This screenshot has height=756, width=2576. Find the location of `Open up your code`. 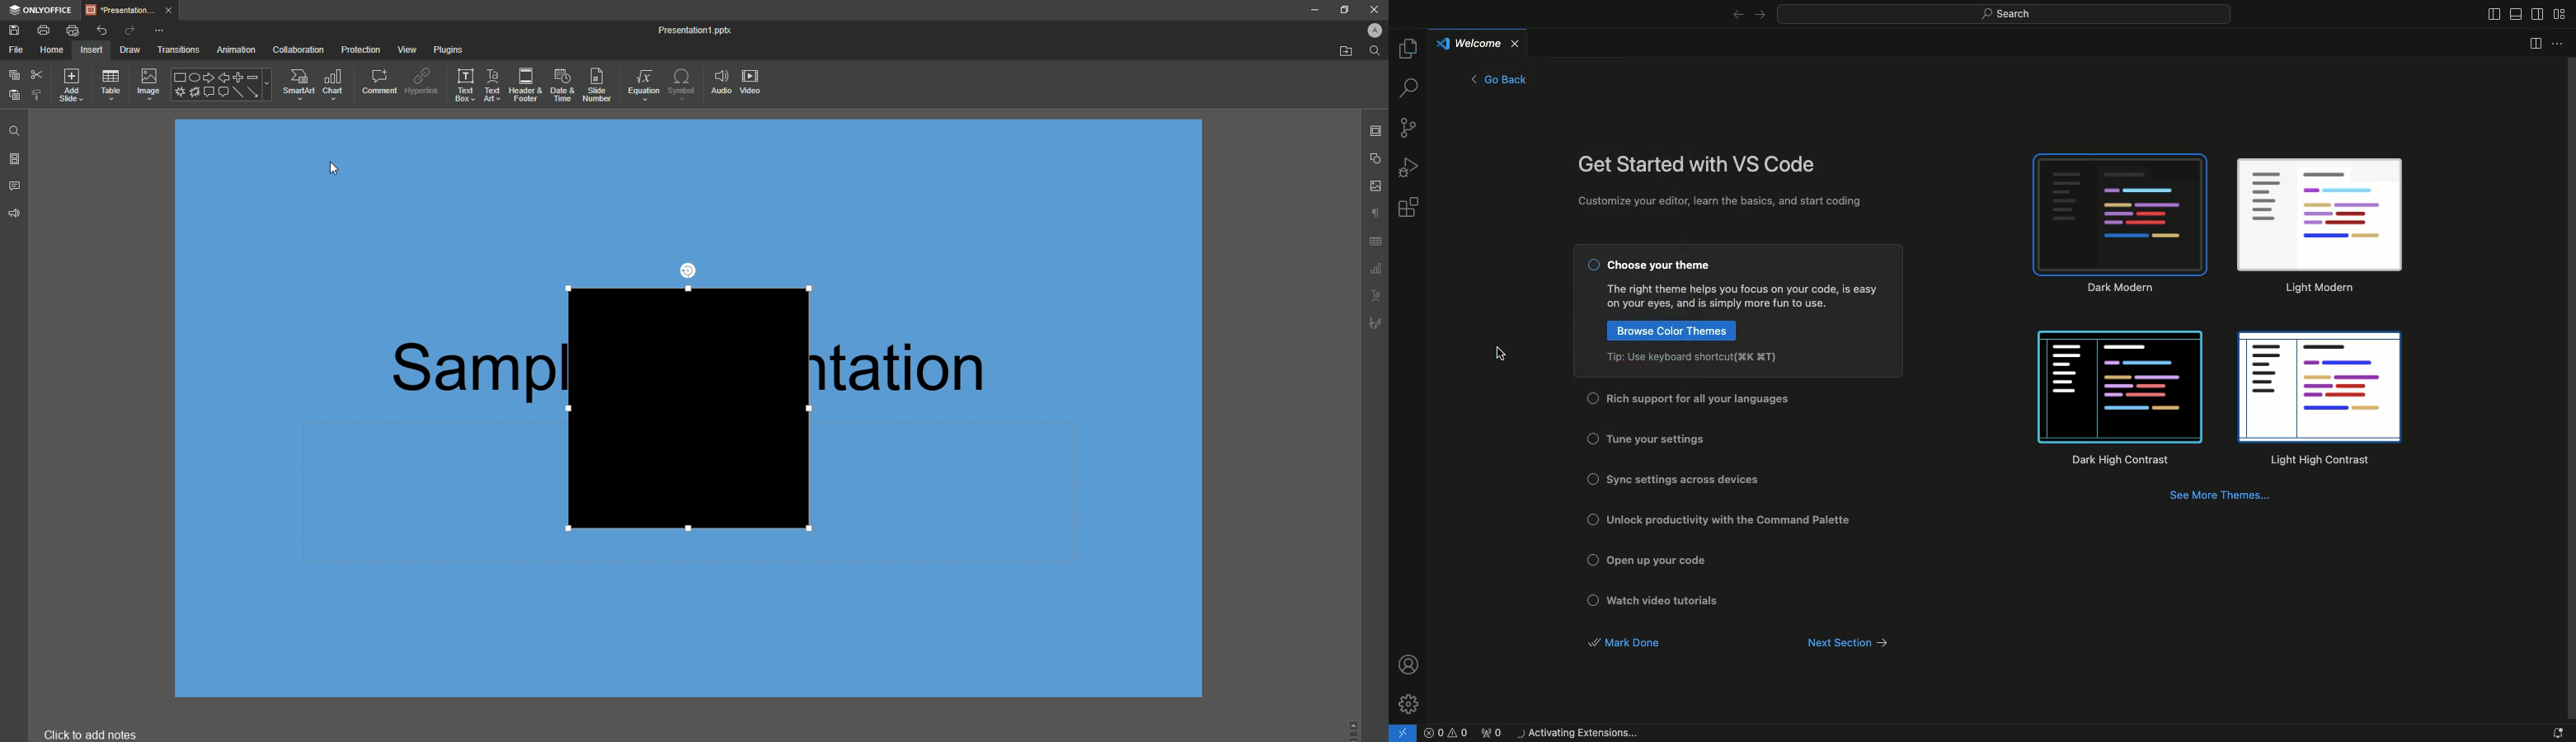

Open up your code is located at coordinates (1666, 561).